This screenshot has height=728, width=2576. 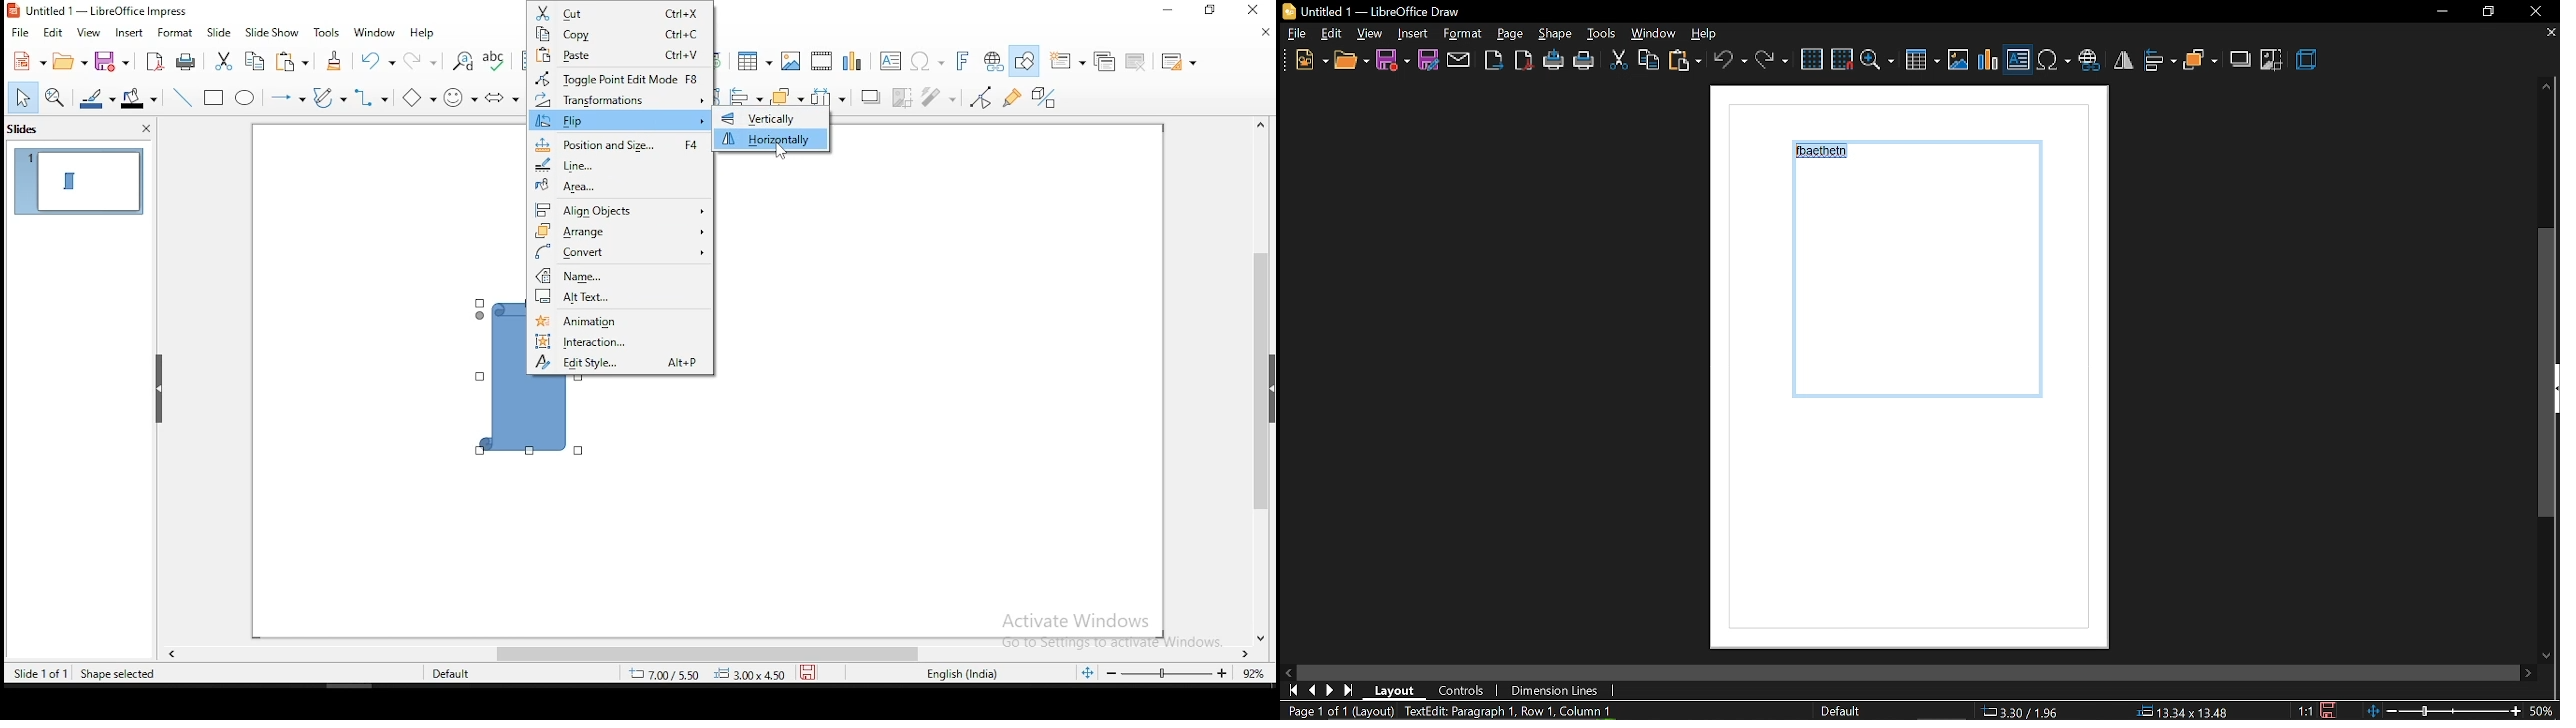 I want to click on dimension lines, so click(x=1553, y=692).